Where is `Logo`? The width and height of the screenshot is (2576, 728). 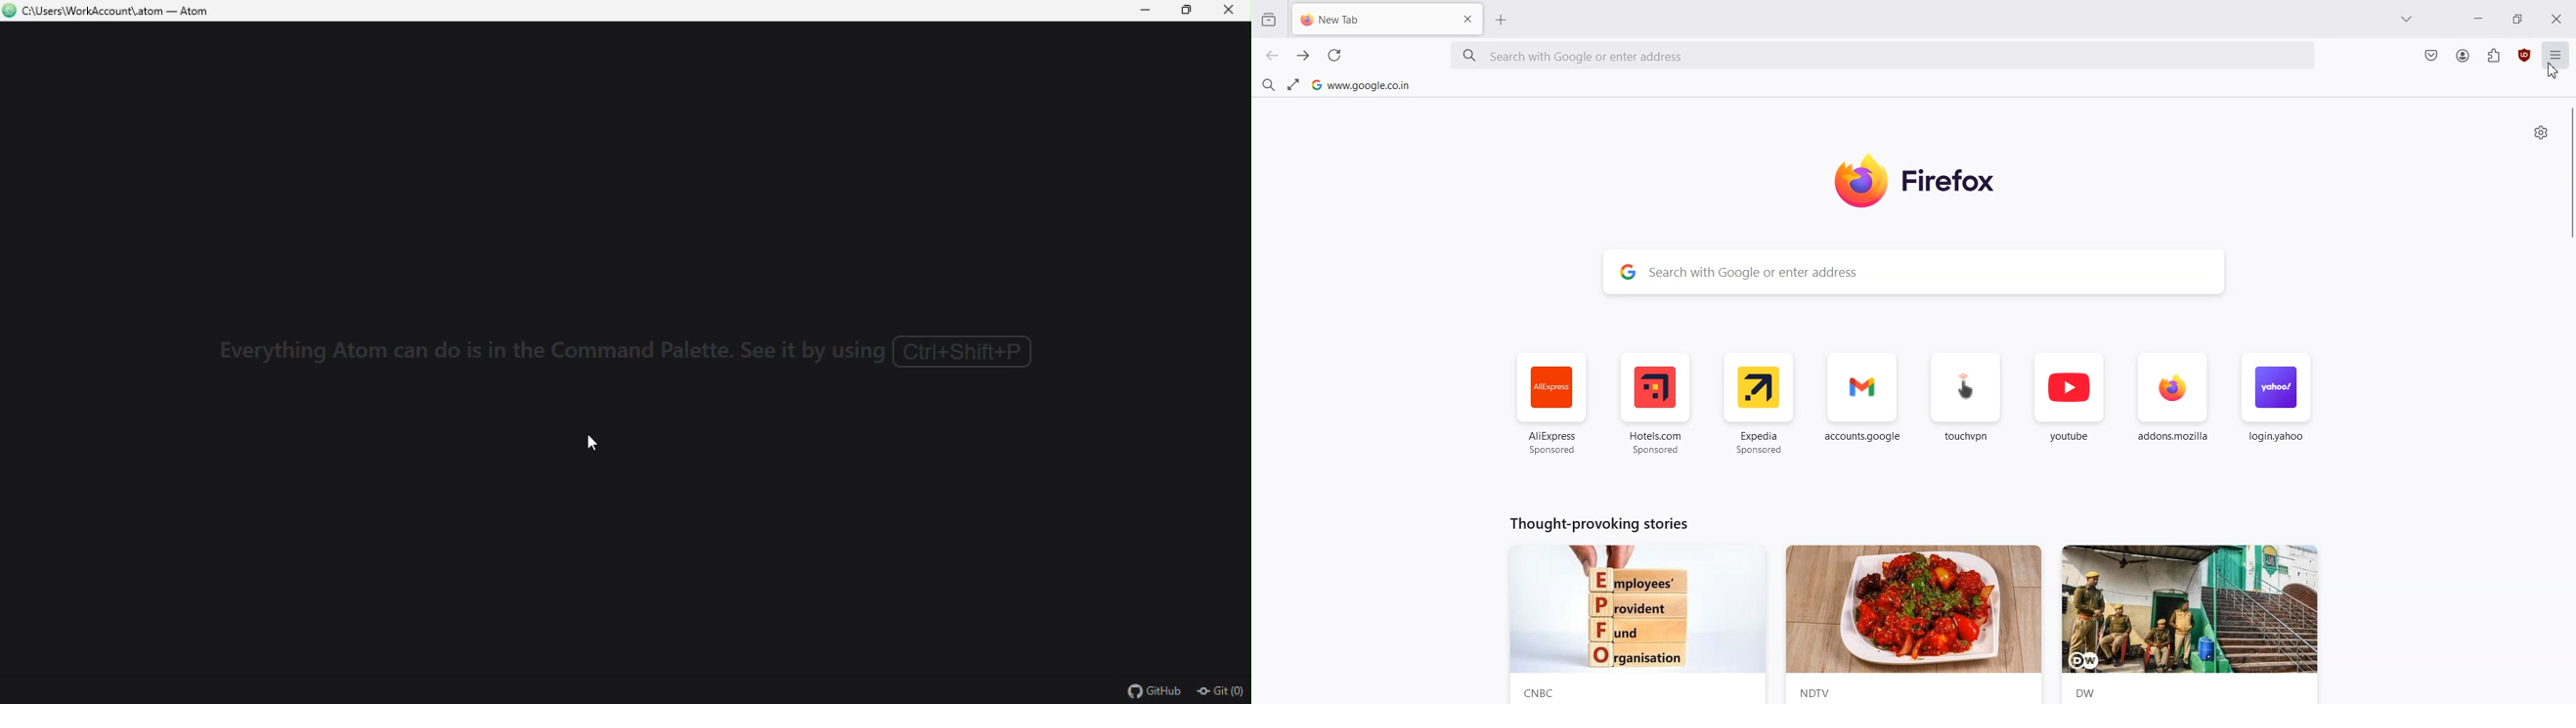 Logo is located at coordinates (1935, 181).